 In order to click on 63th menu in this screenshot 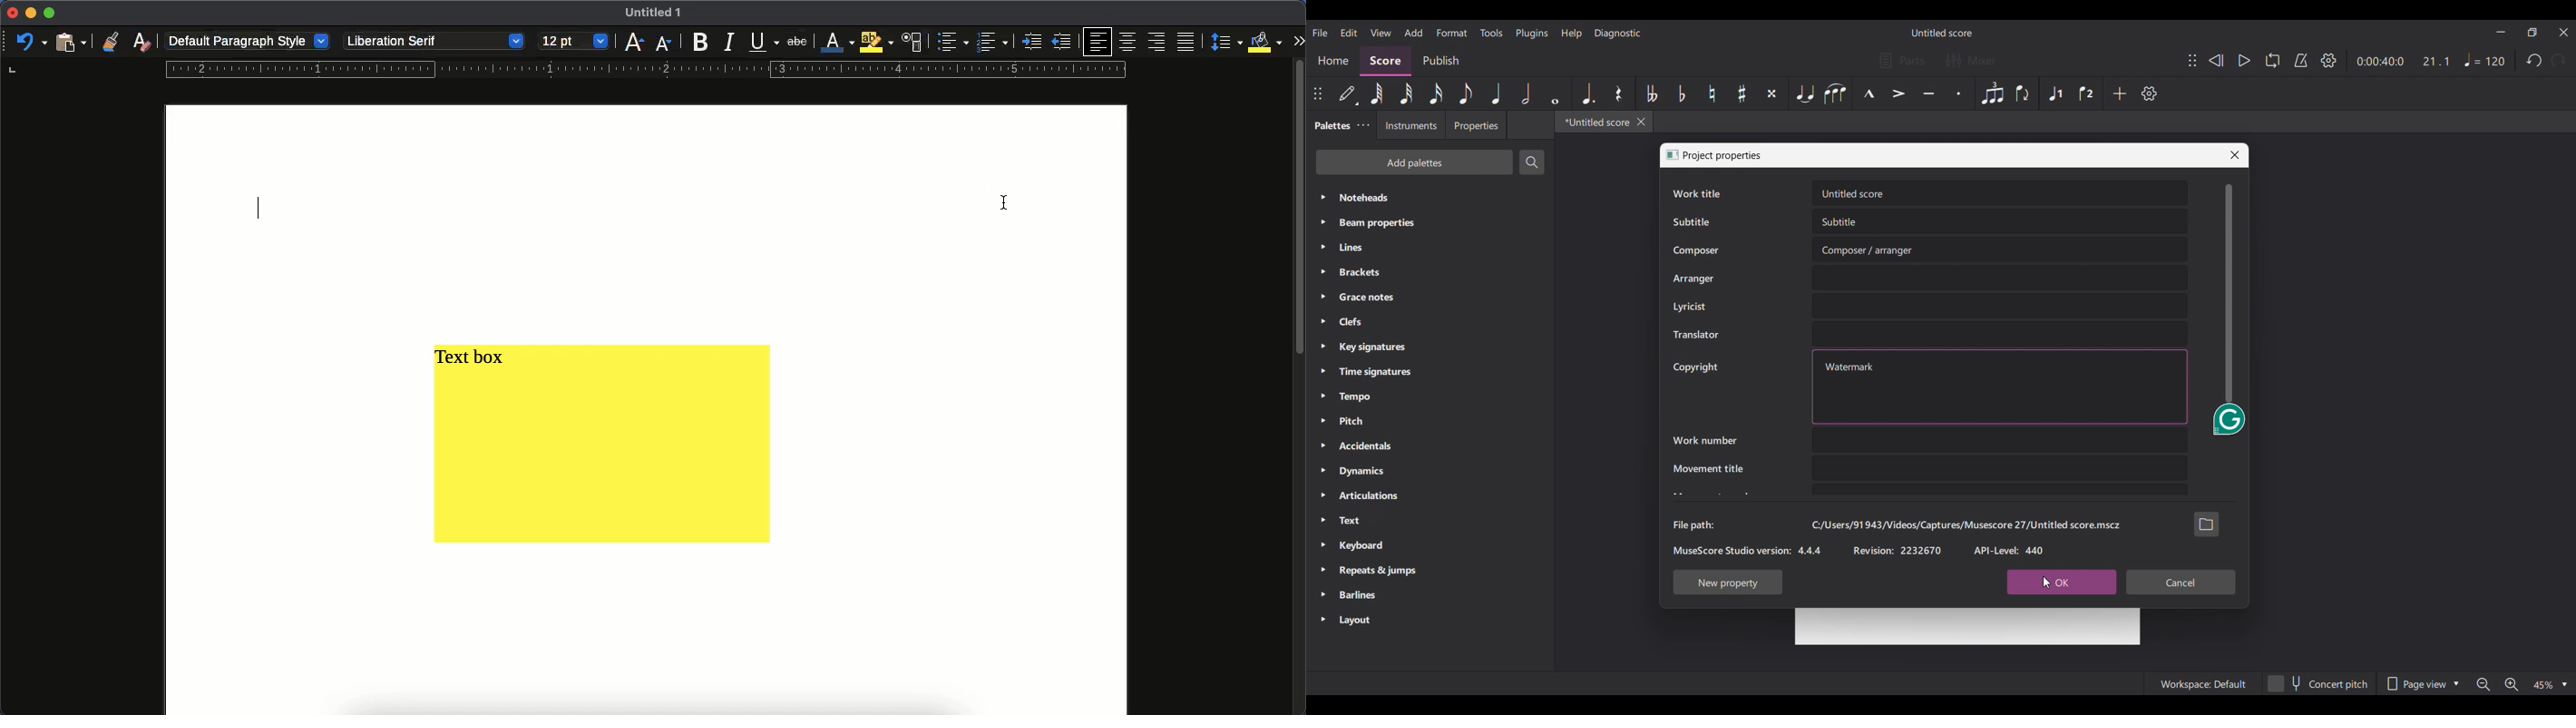, I will do `click(1377, 93)`.